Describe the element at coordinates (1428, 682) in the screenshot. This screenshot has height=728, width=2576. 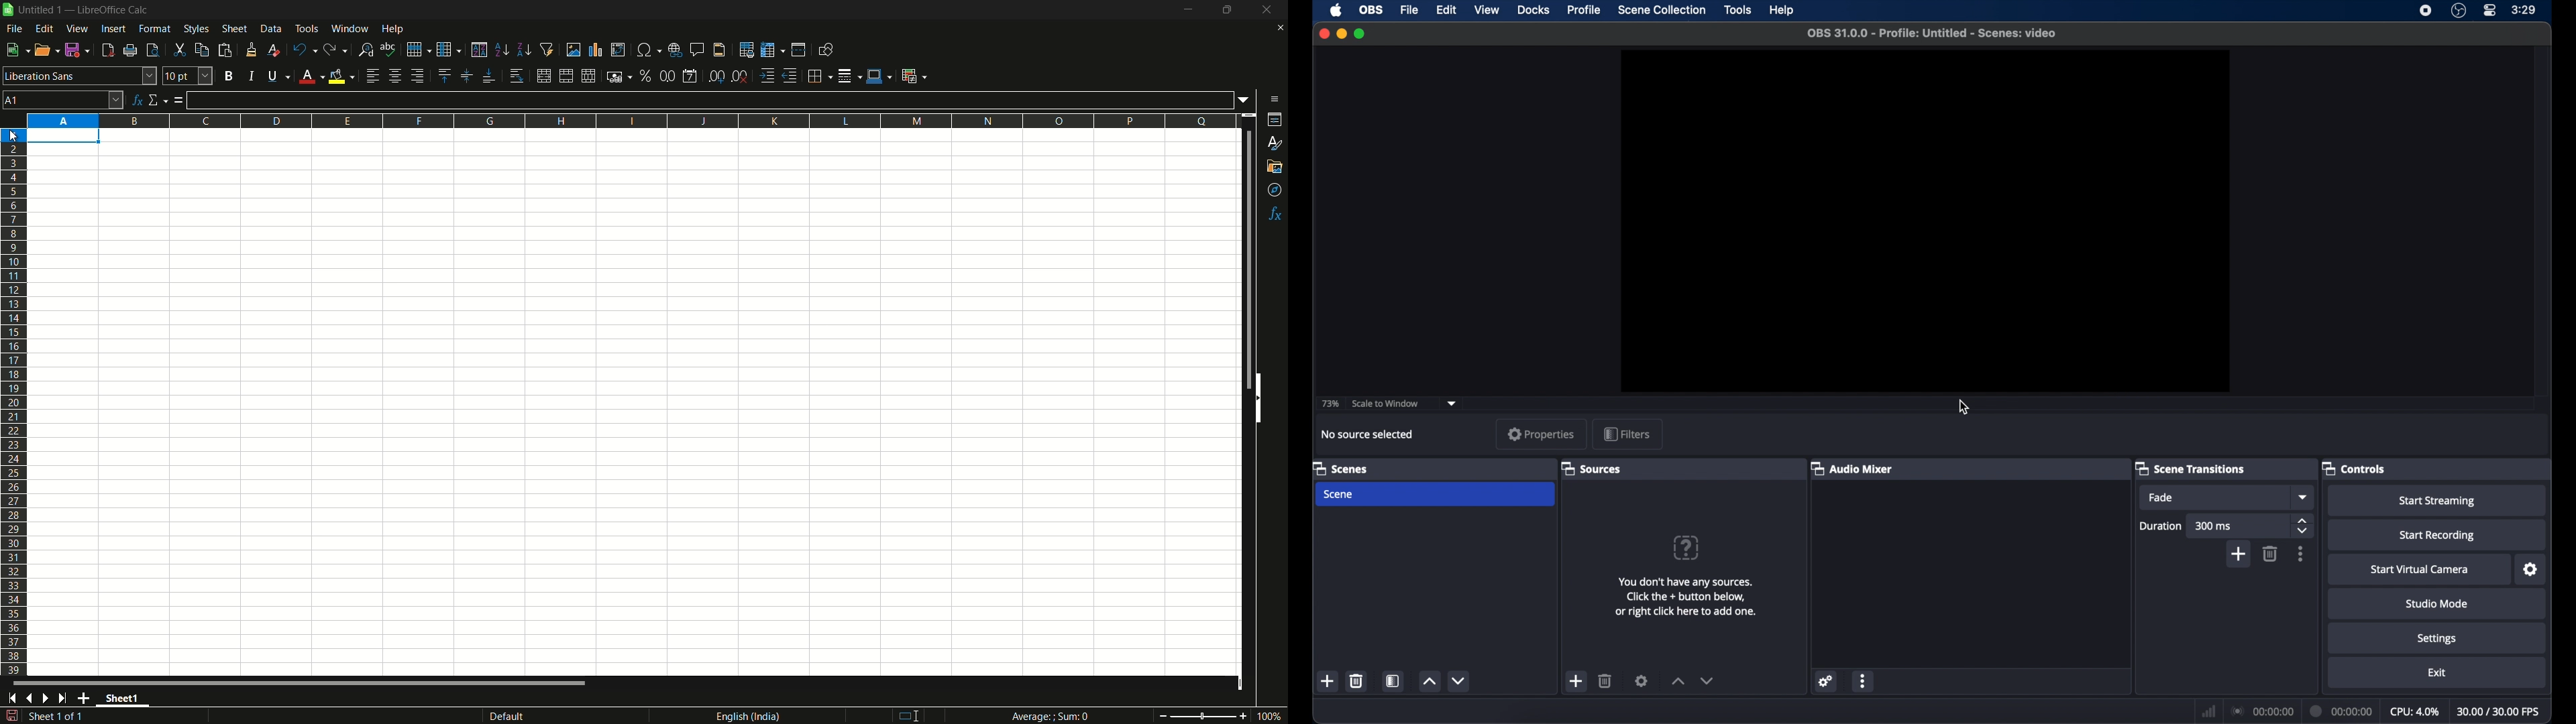
I see `increment` at that location.